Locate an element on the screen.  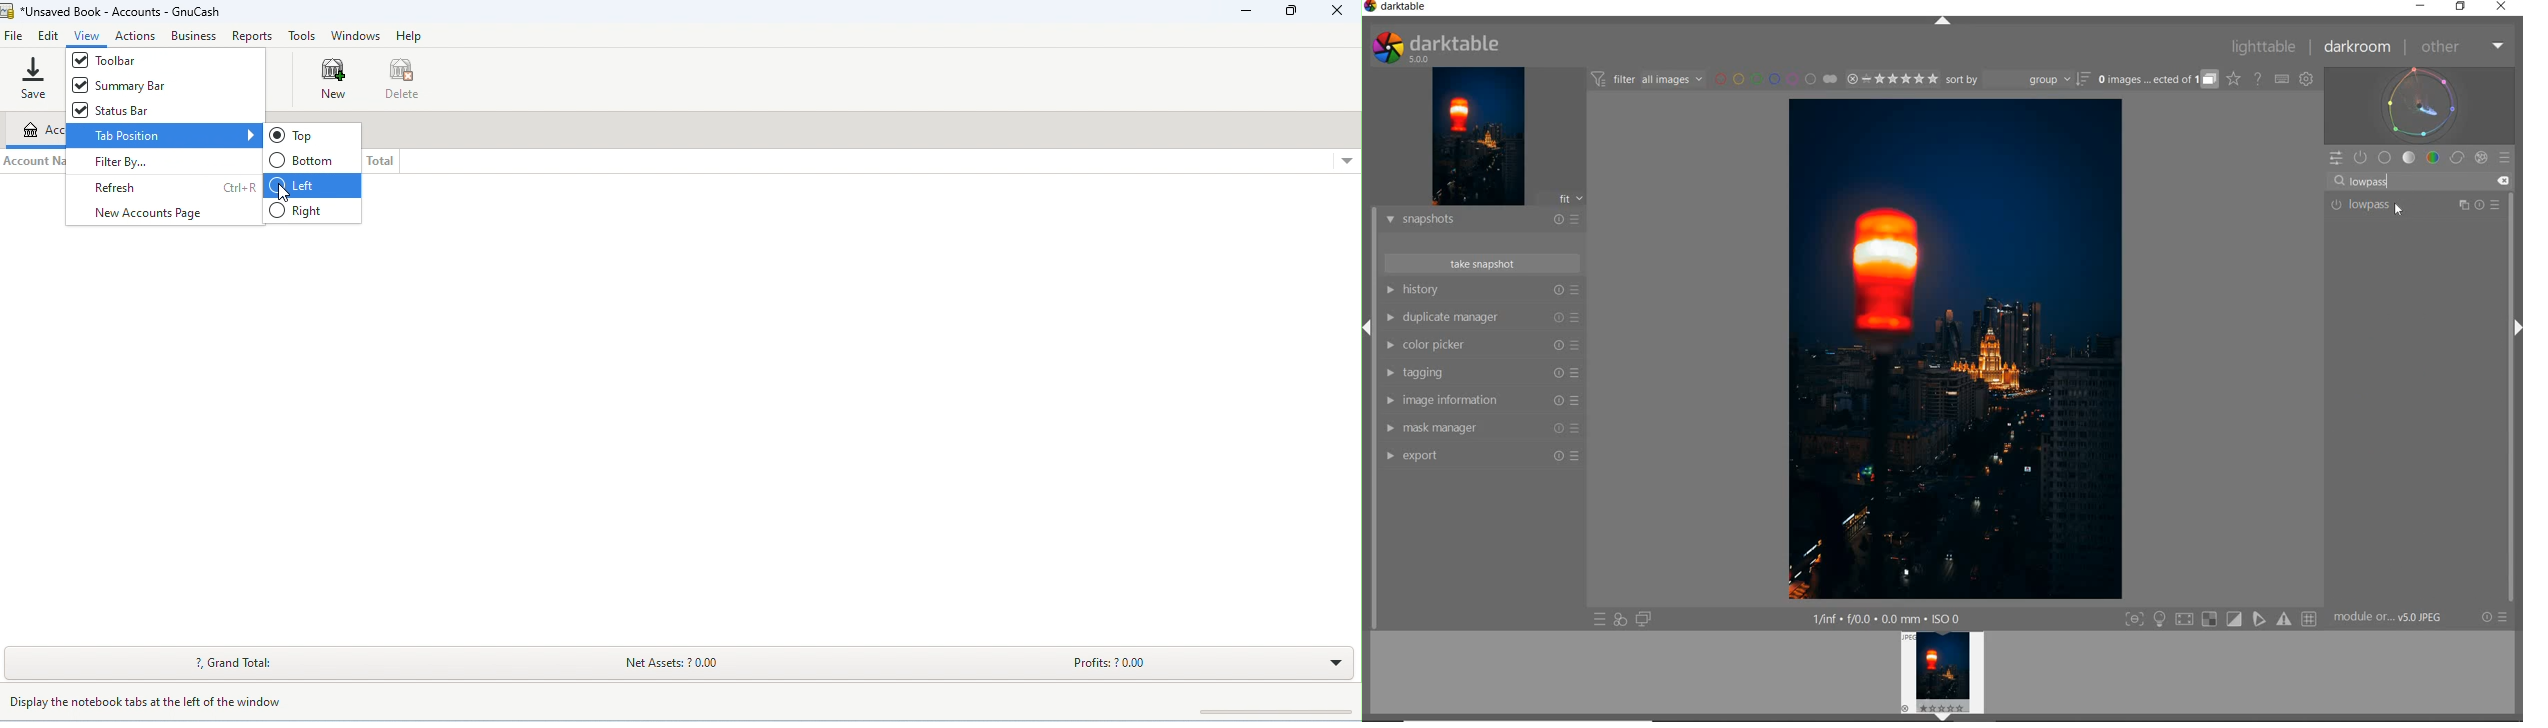
HELP ONLINE is located at coordinates (2258, 78).